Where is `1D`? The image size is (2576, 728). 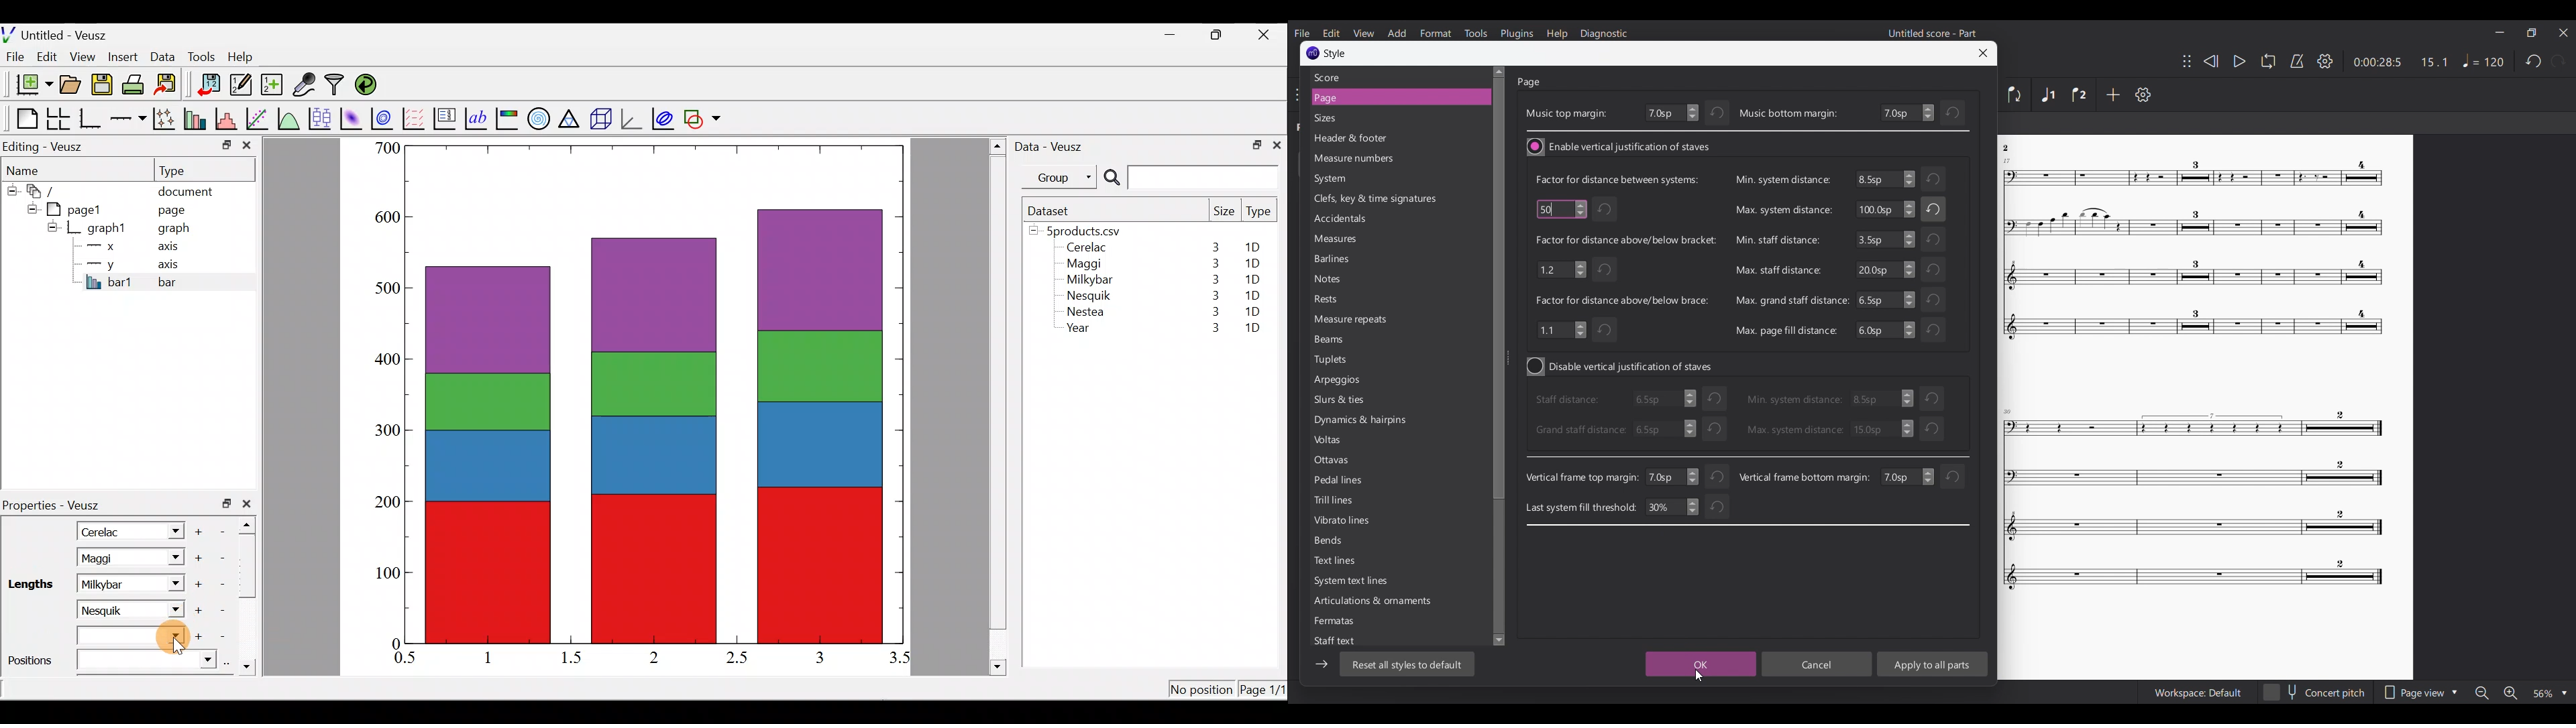
1D is located at coordinates (1257, 247).